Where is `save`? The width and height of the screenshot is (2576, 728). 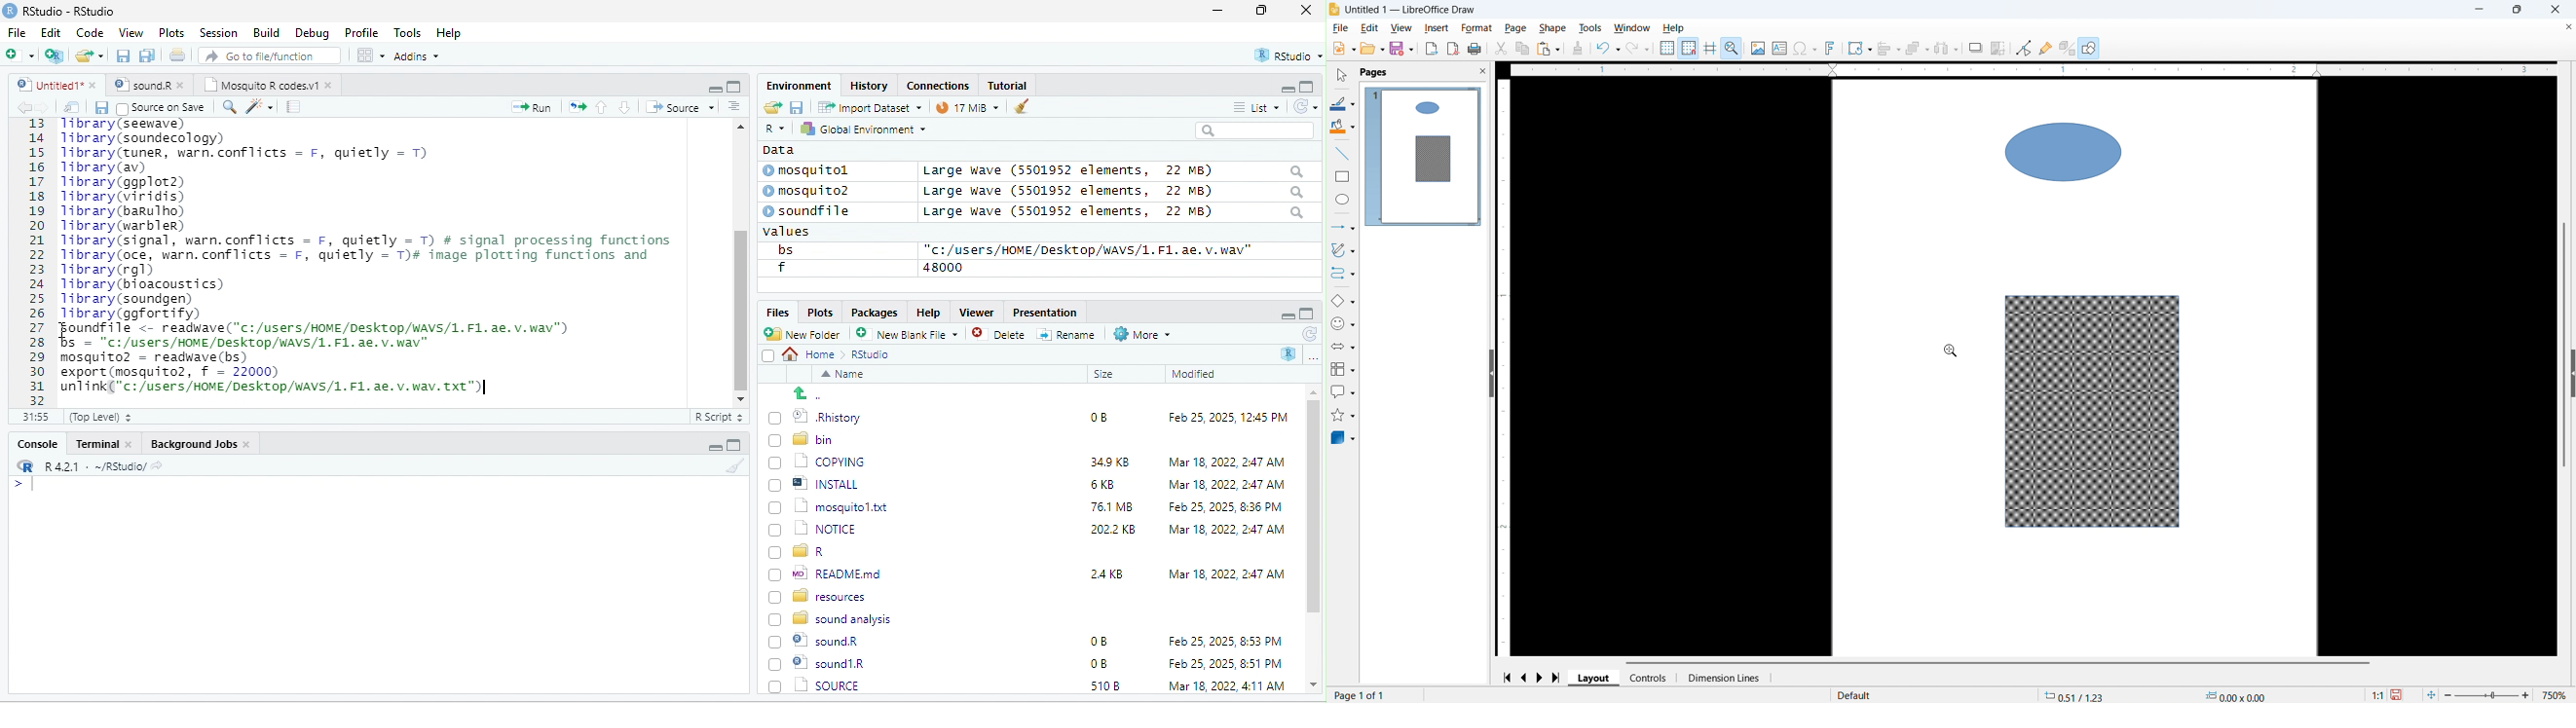 save is located at coordinates (125, 56).